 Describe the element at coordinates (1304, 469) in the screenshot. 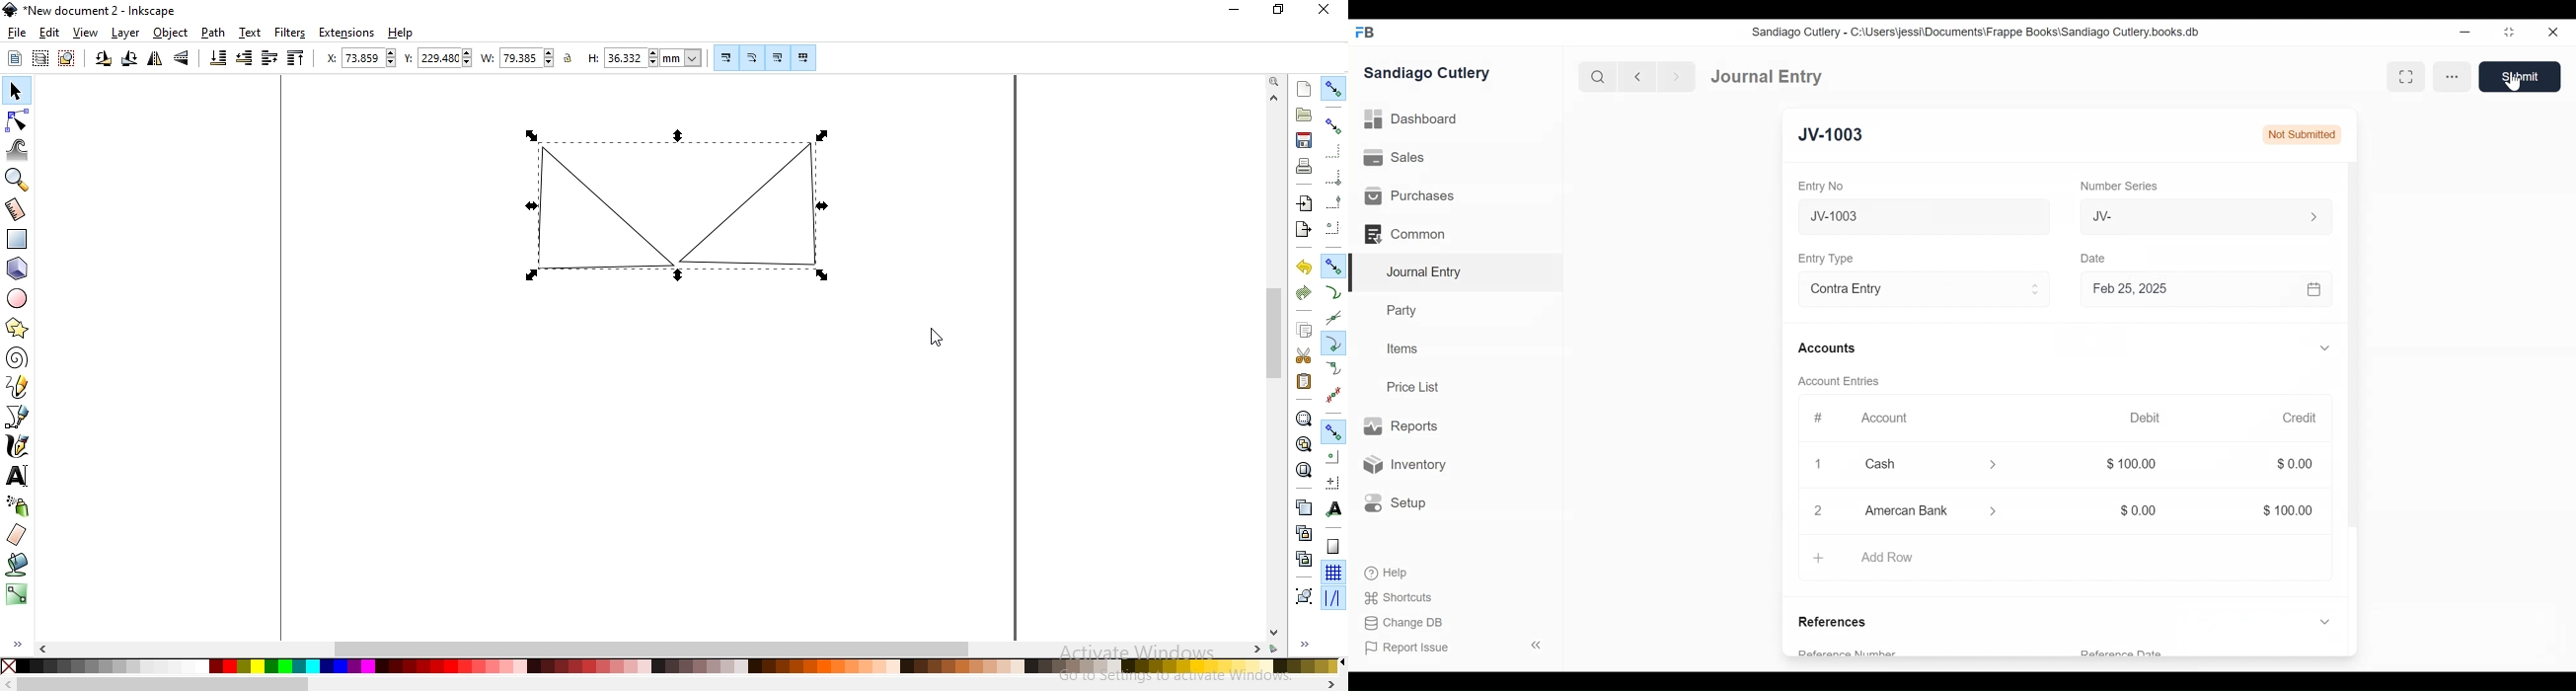

I see `zoom to fit page in window` at that location.